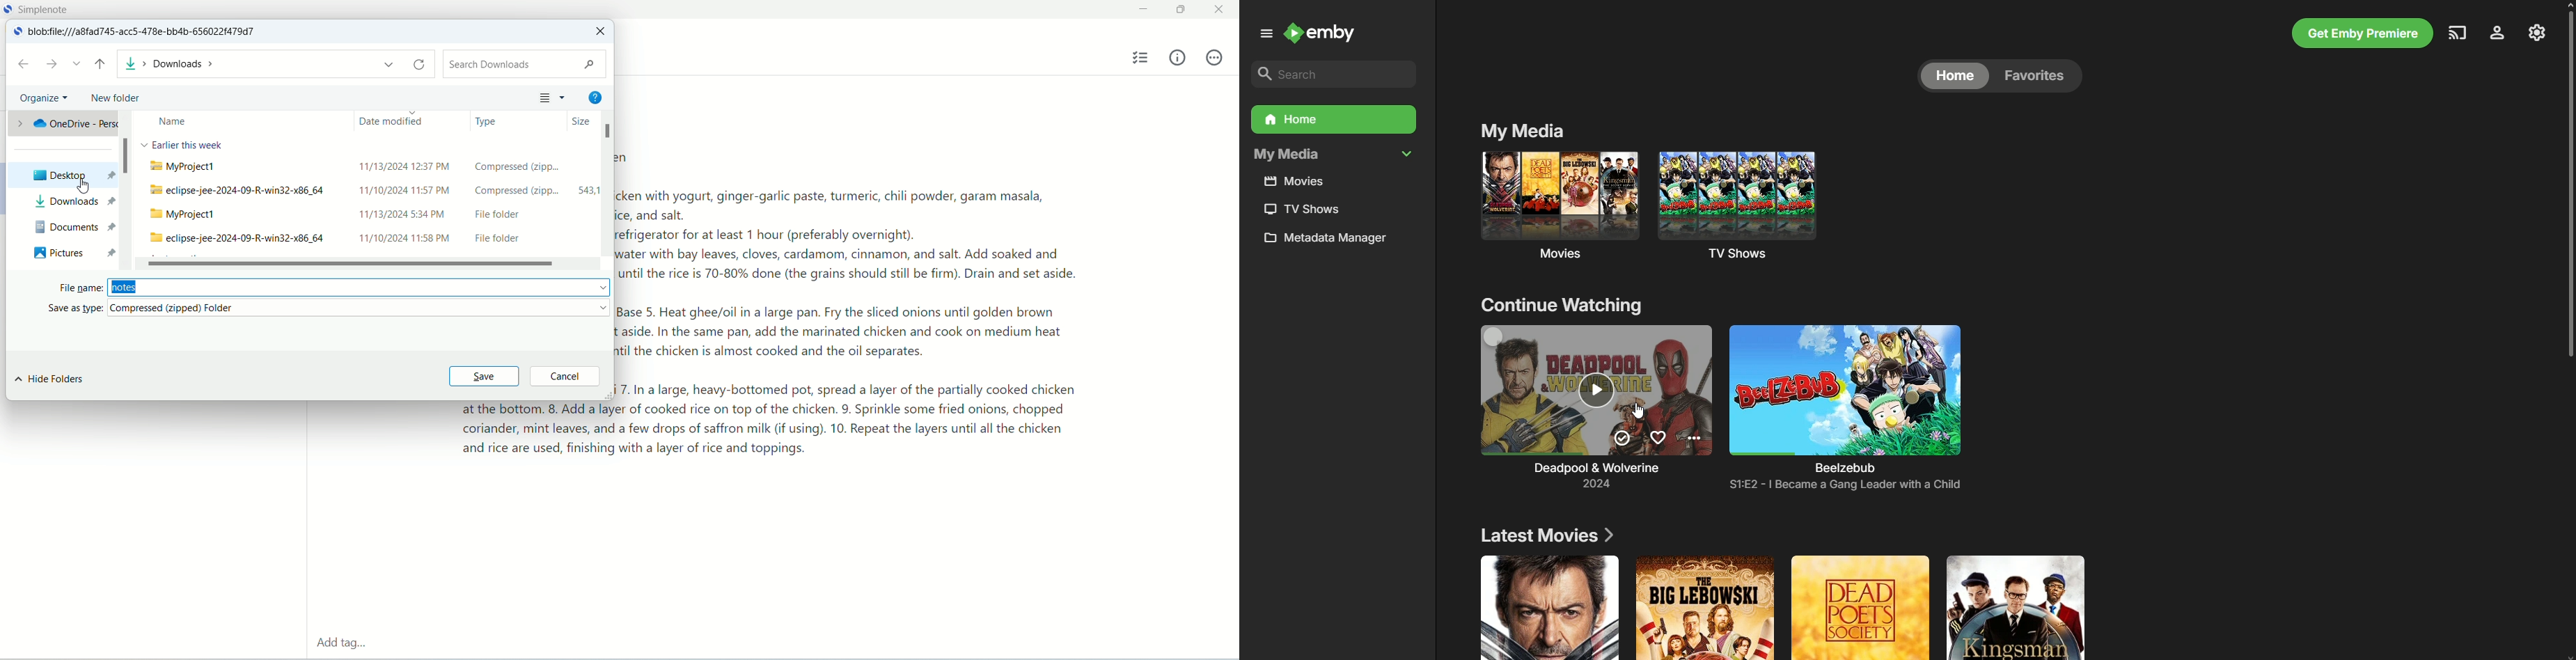 This screenshot has height=672, width=2576. I want to click on date modified, so click(406, 120).